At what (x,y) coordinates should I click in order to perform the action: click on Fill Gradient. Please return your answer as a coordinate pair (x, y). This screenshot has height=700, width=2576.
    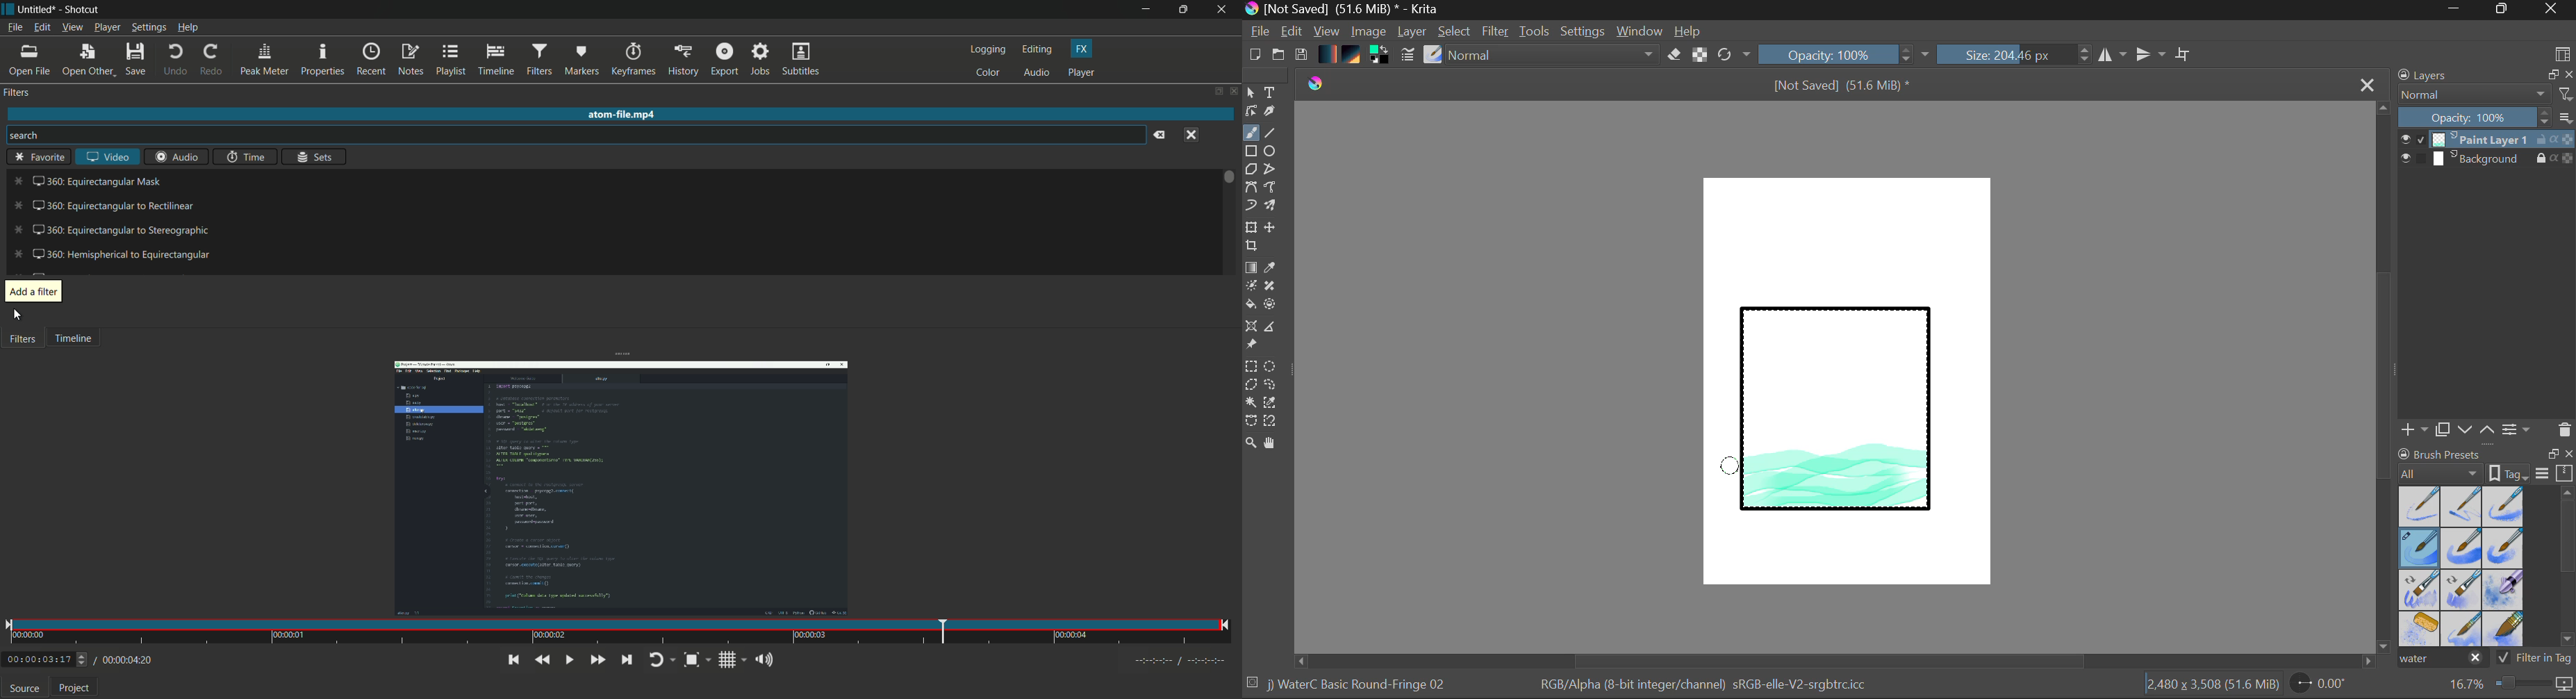
    Looking at the image, I should click on (1251, 267).